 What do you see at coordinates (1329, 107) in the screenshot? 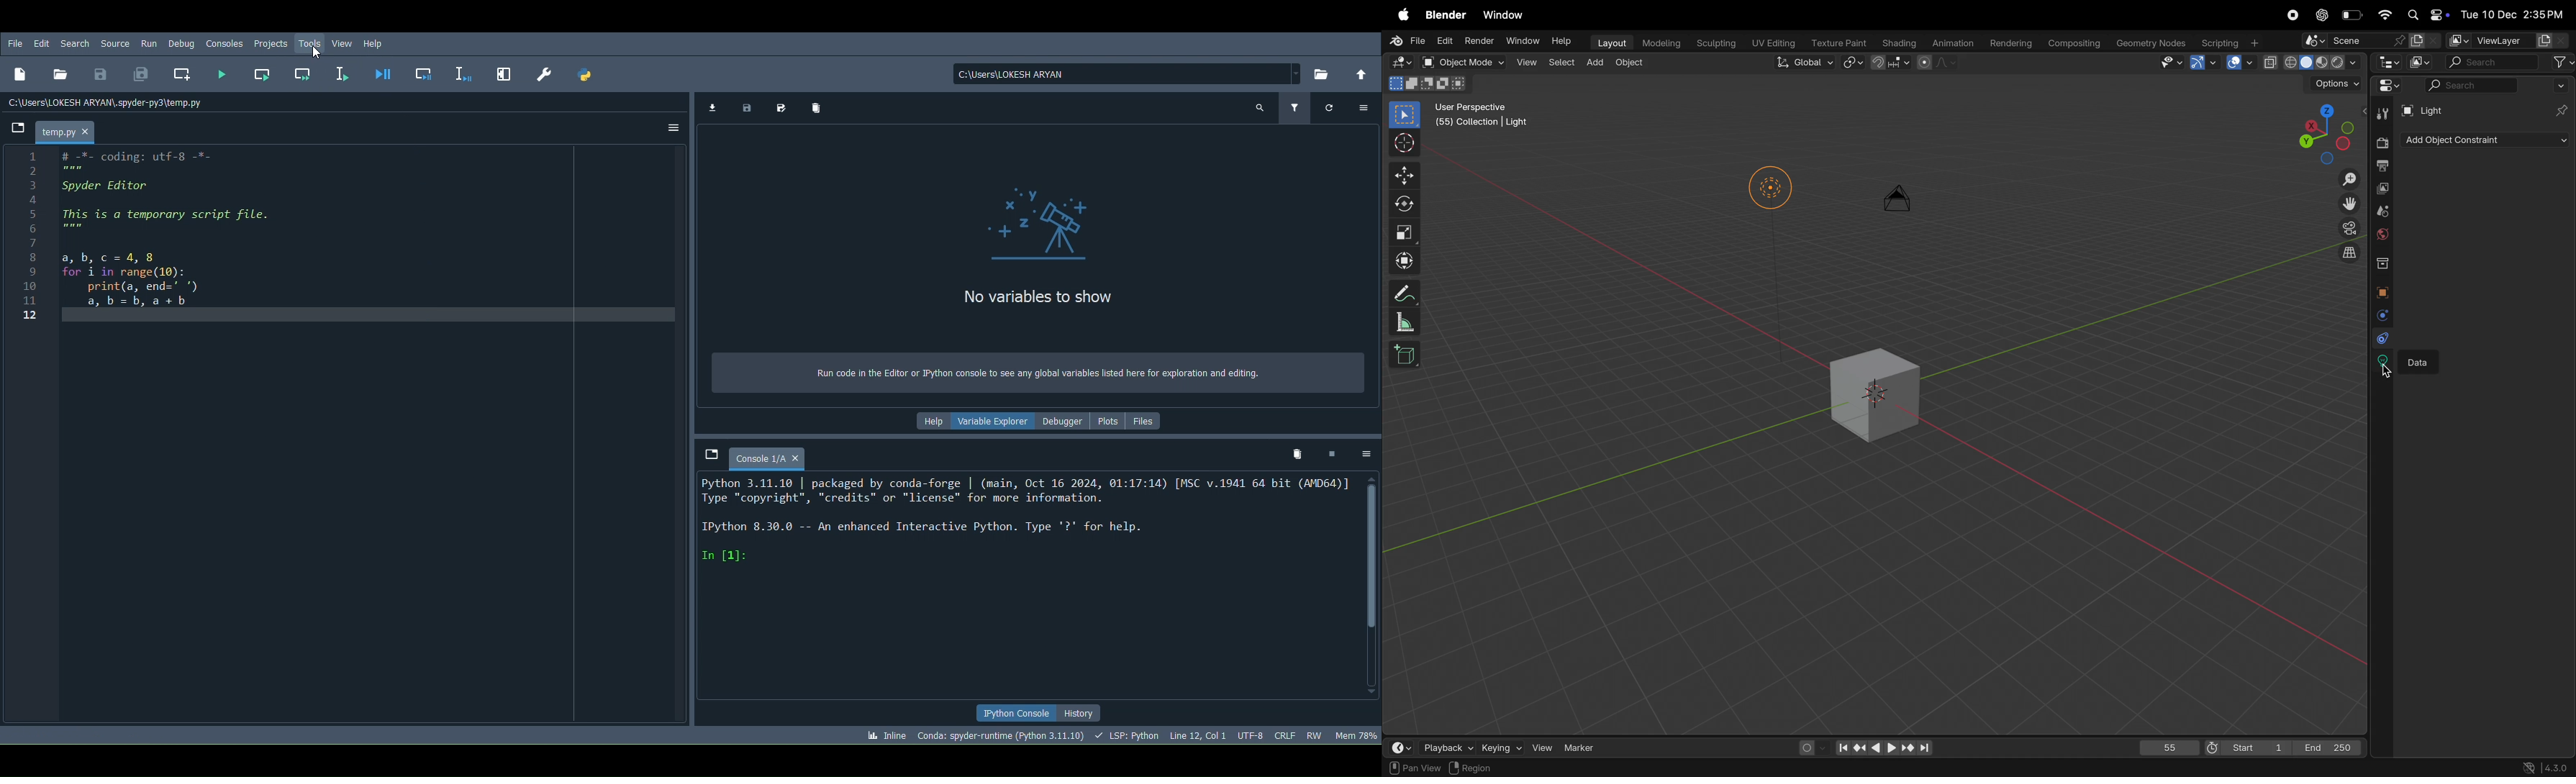
I see `Refresh variables (Ctrl + R)` at bounding box center [1329, 107].